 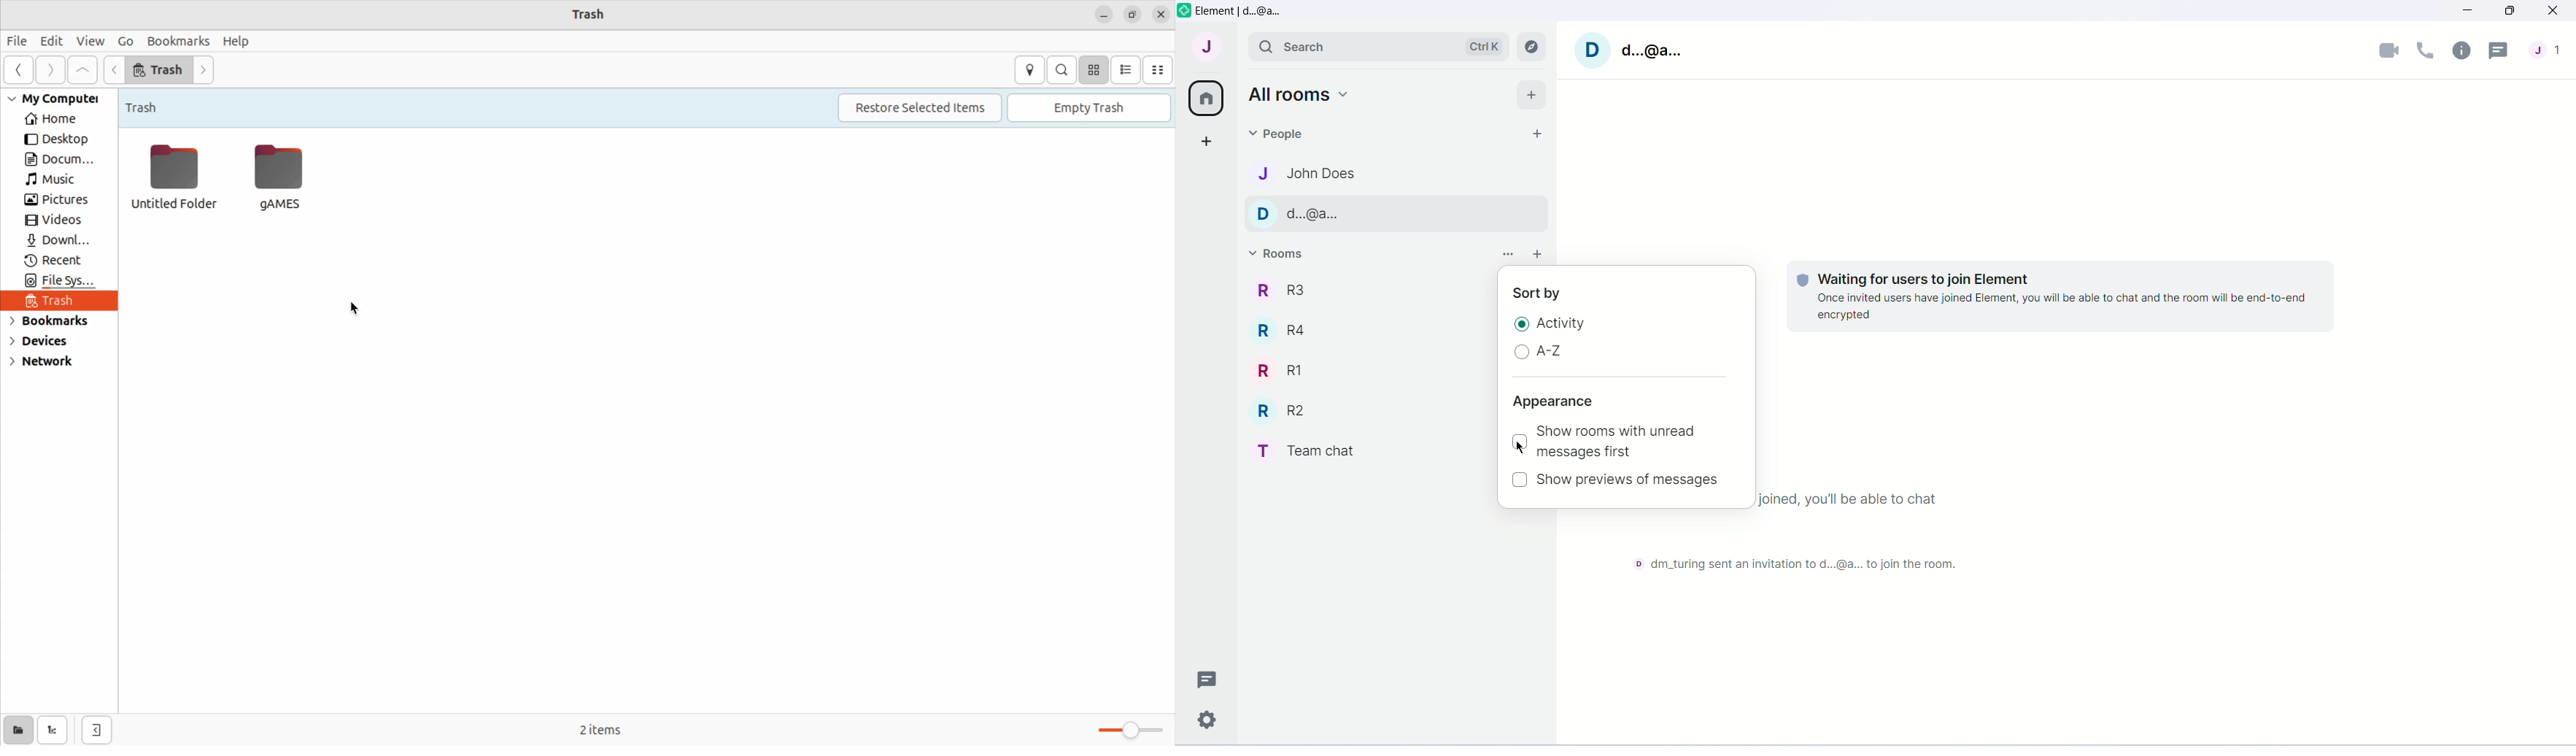 What do you see at coordinates (1533, 134) in the screenshot?
I see `Start chat` at bounding box center [1533, 134].